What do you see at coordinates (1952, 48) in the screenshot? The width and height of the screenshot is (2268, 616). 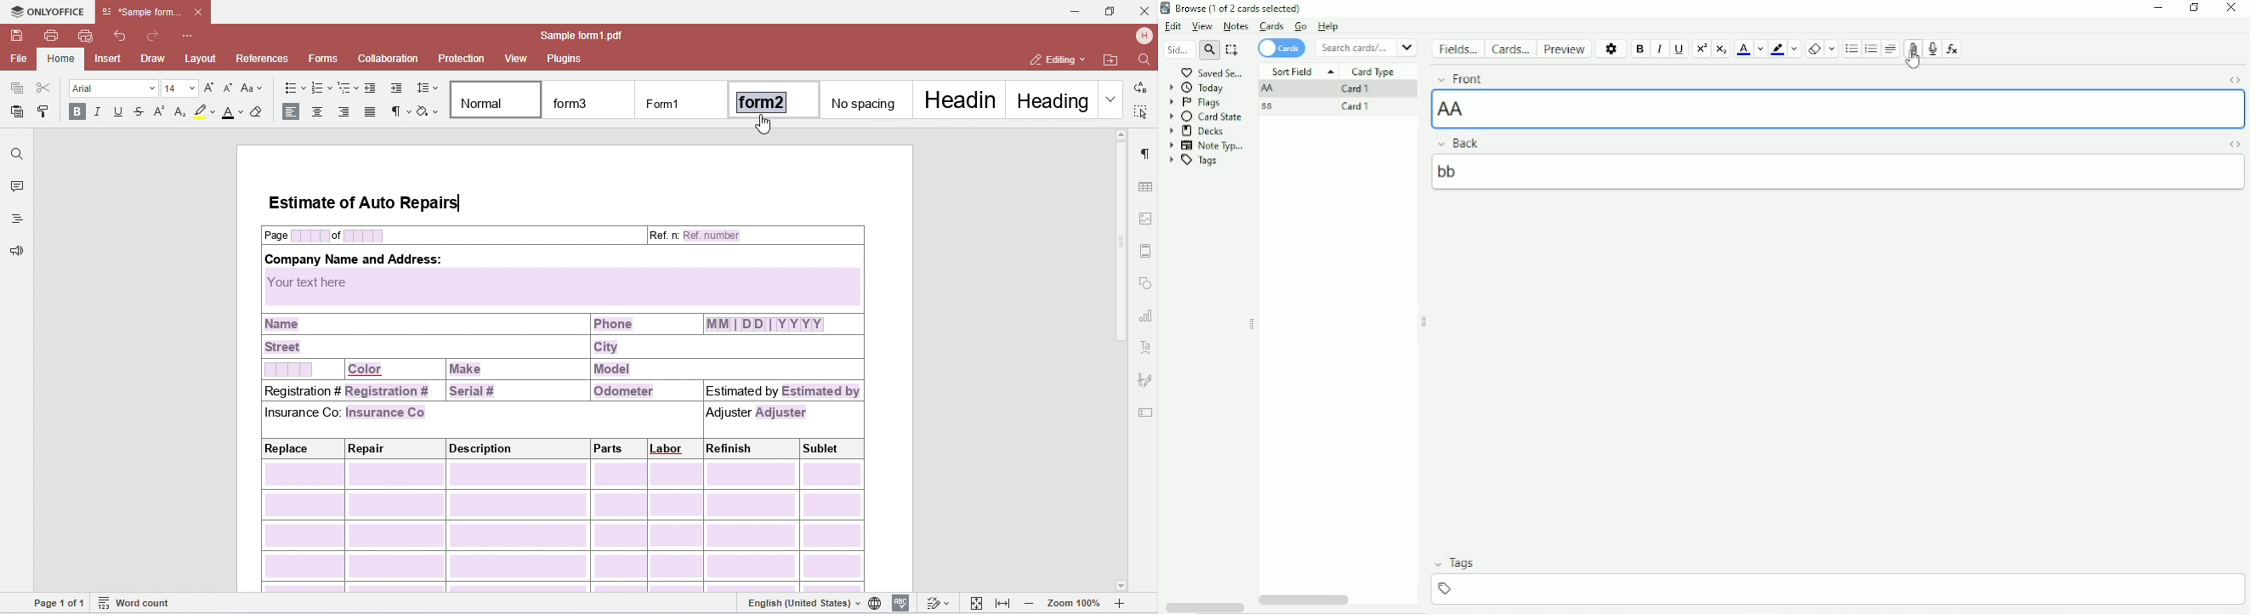 I see `Equations` at bounding box center [1952, 48].